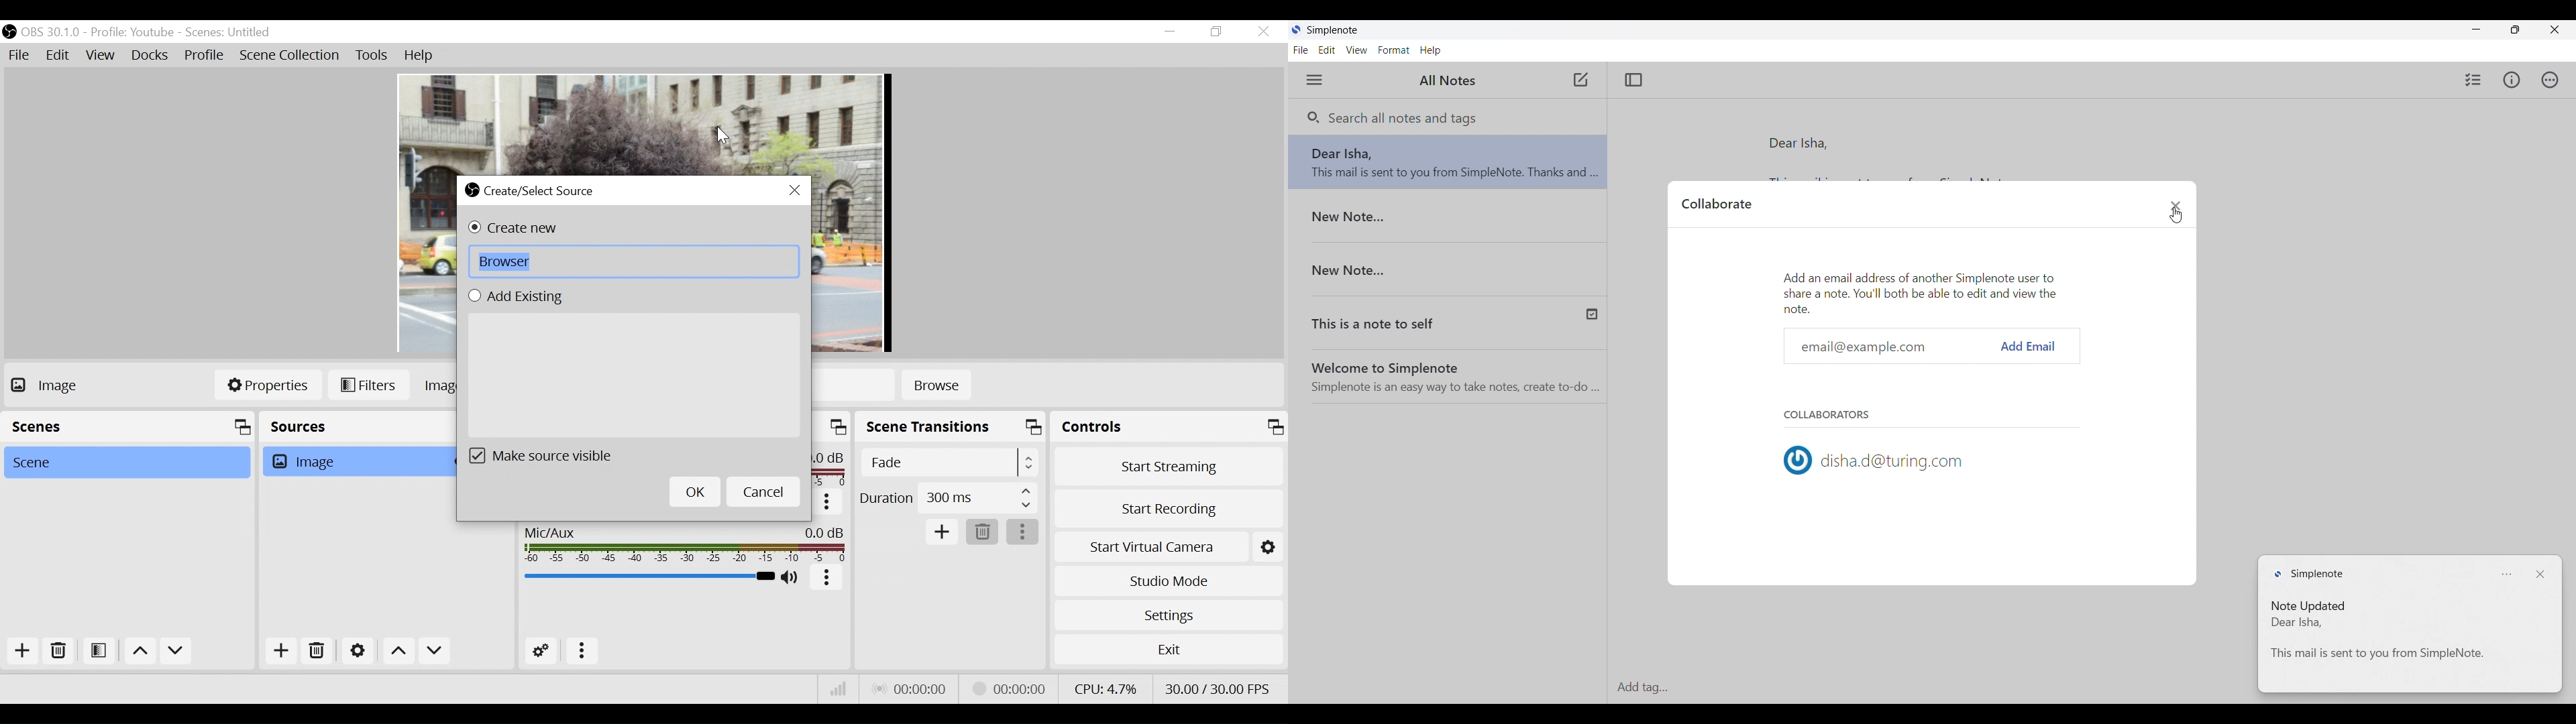 The height and width of the screenshot is (728, 2576). Describe the element at coordinates (150, 56) in the screenshot. I see `Docks` at that location.